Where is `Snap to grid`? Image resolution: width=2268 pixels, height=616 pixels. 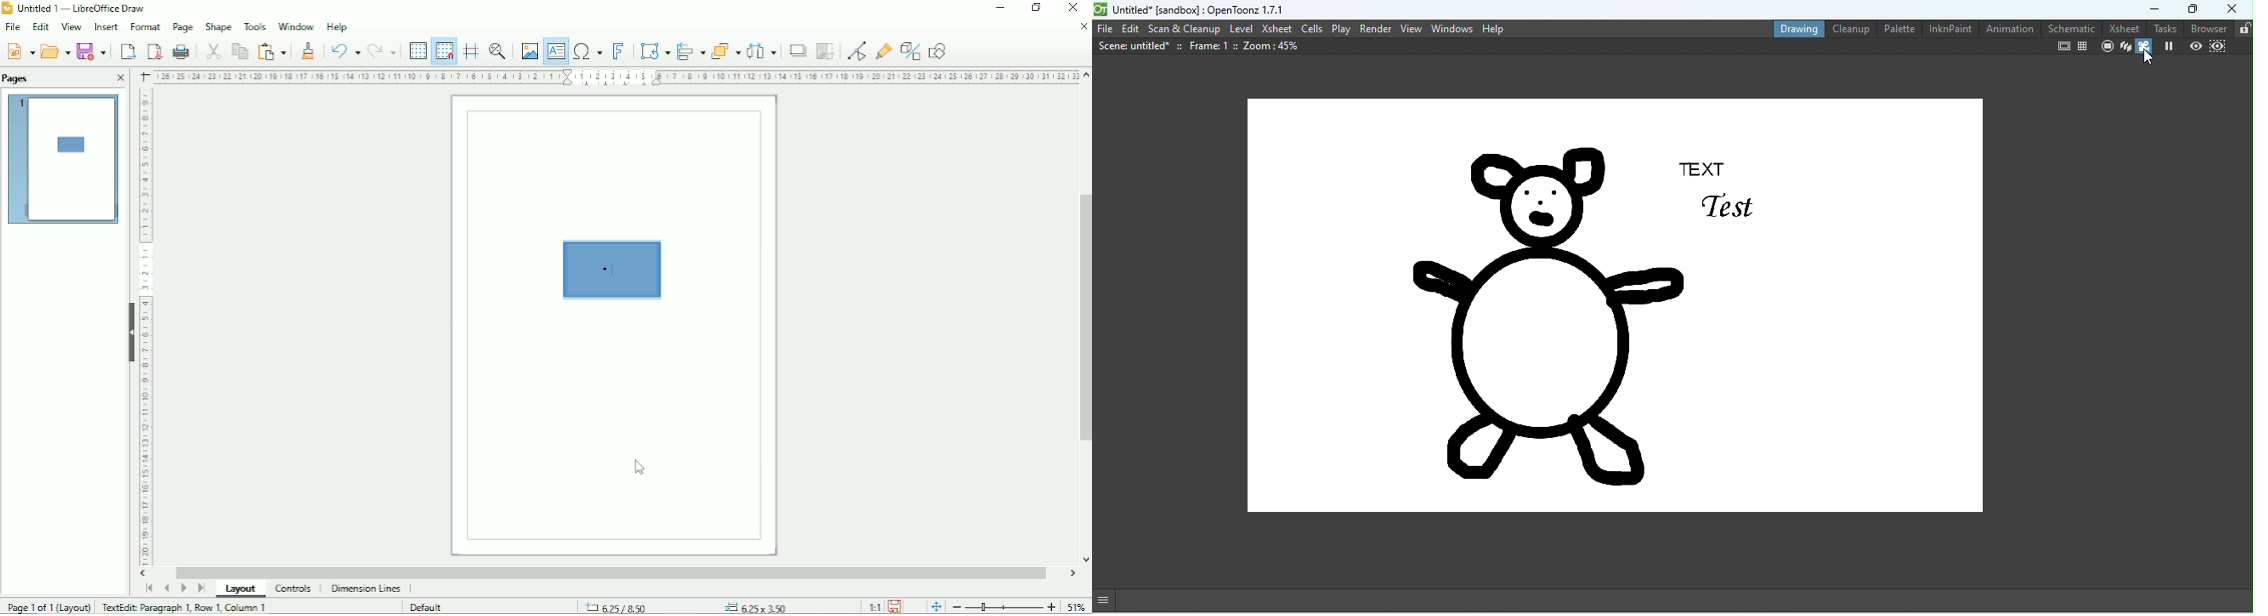 Snap to grid is located at coordinates (443, 51).